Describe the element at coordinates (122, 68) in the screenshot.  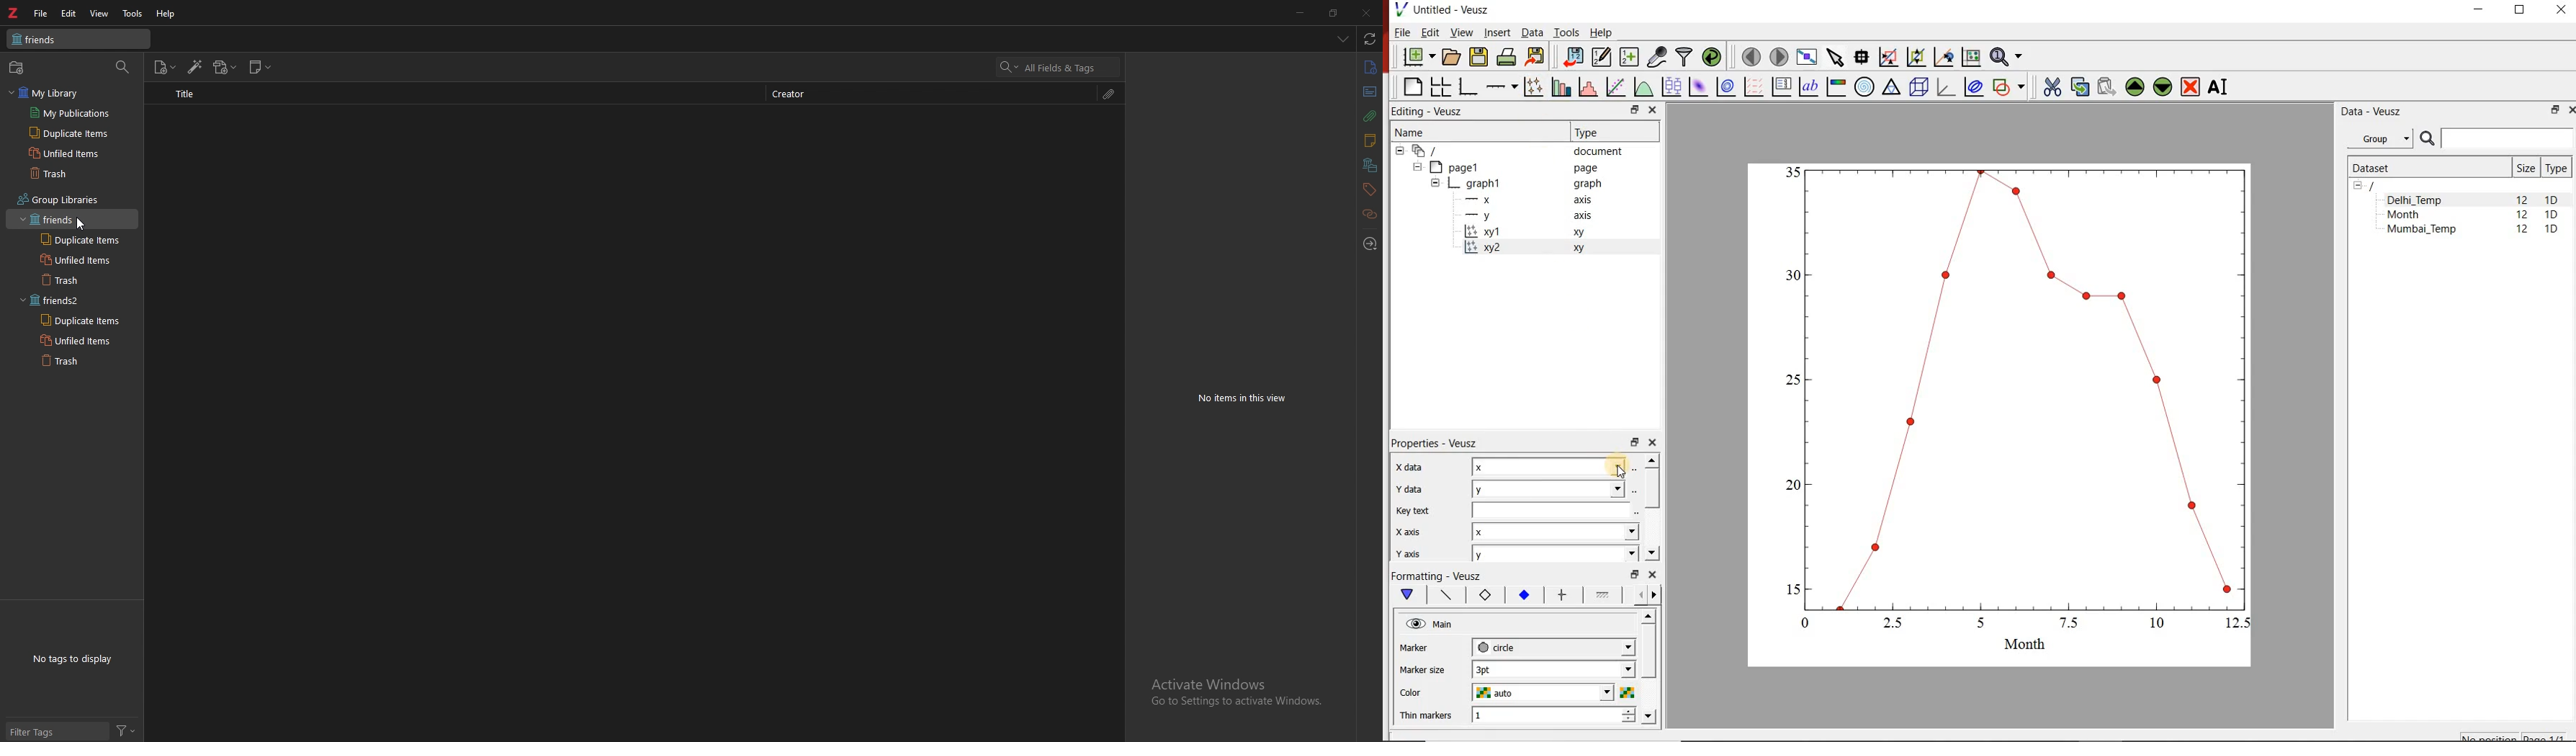
I see `filter items` at that location.